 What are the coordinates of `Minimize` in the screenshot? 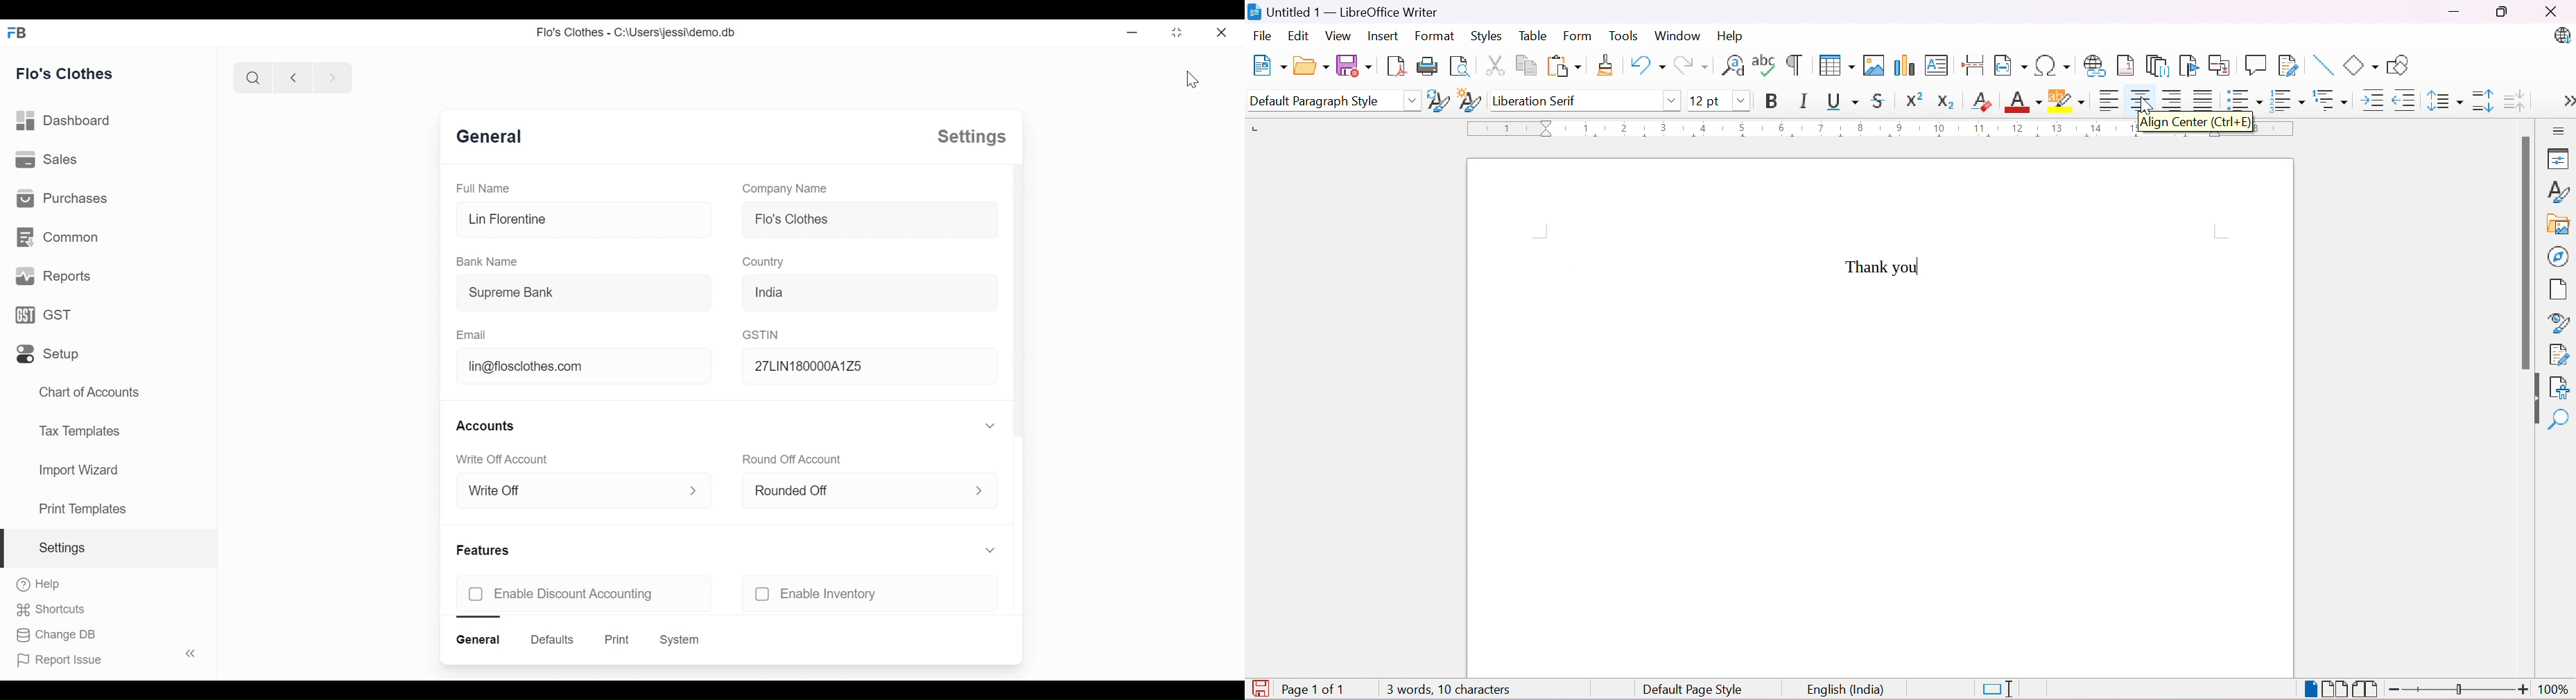 It's located at (1130, 32).